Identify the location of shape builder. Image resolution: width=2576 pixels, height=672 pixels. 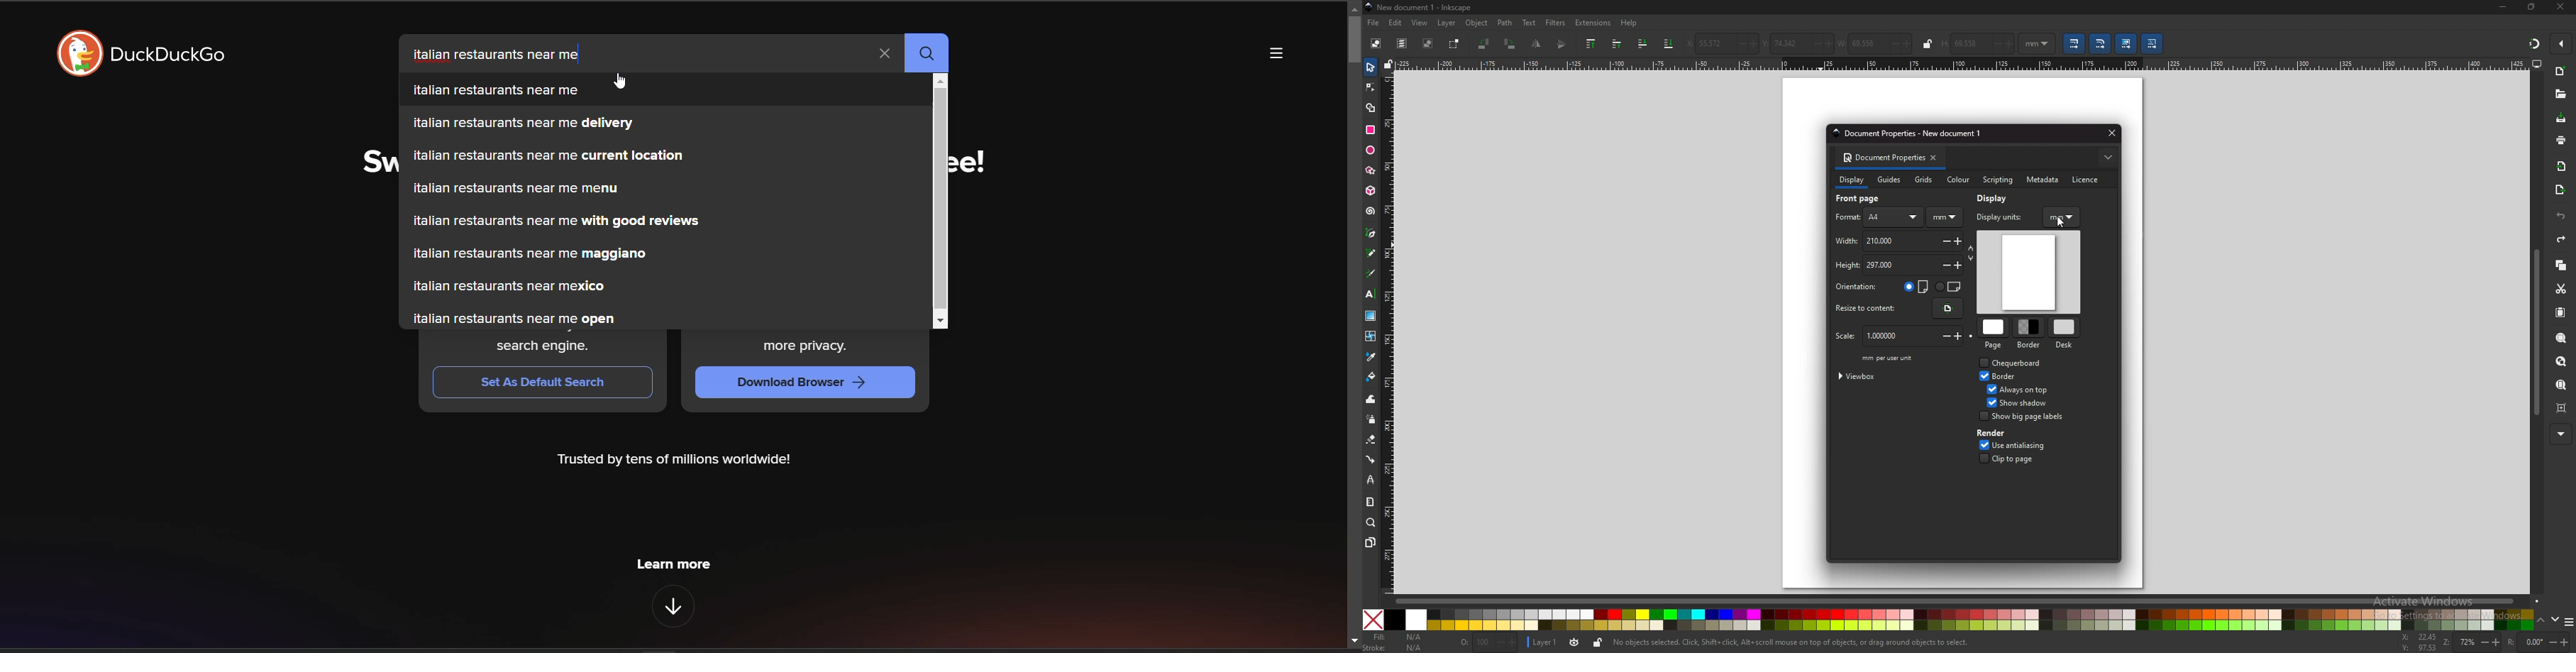
(1371, 108).